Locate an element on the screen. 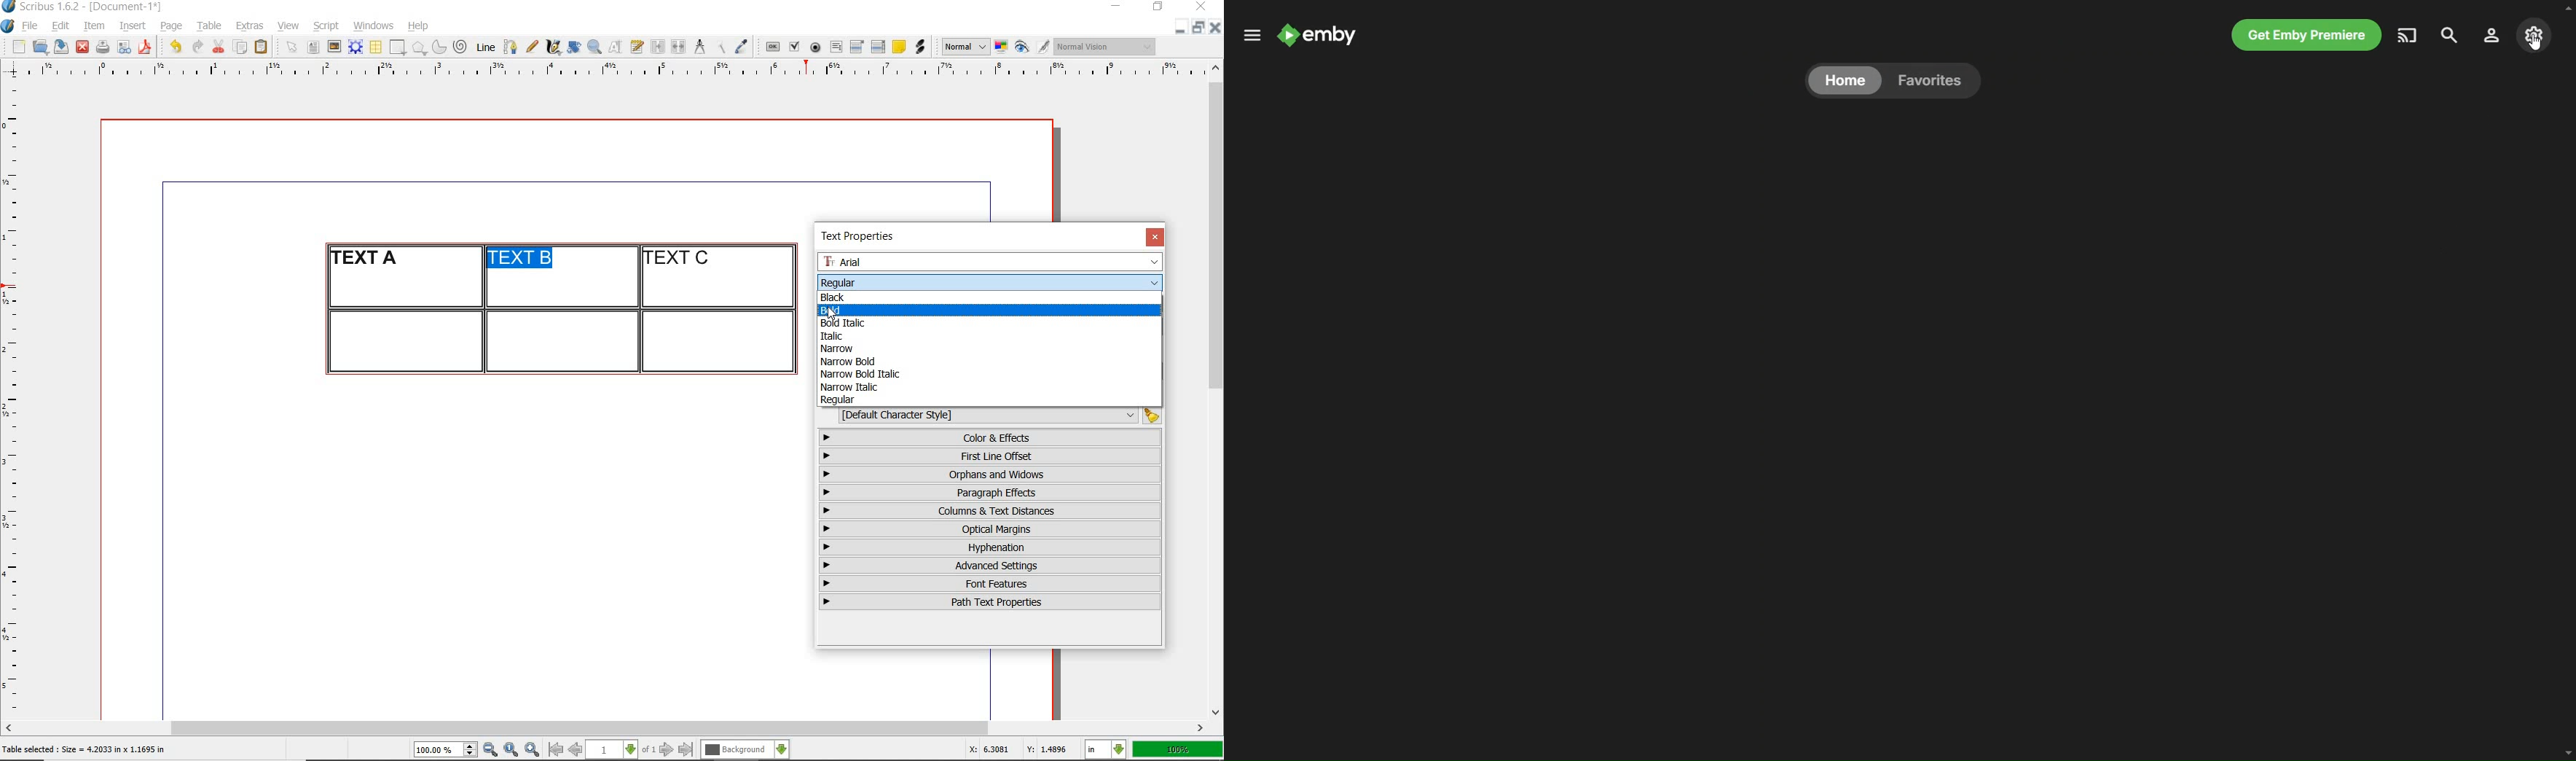  font features is located at coordinates (990, 583).